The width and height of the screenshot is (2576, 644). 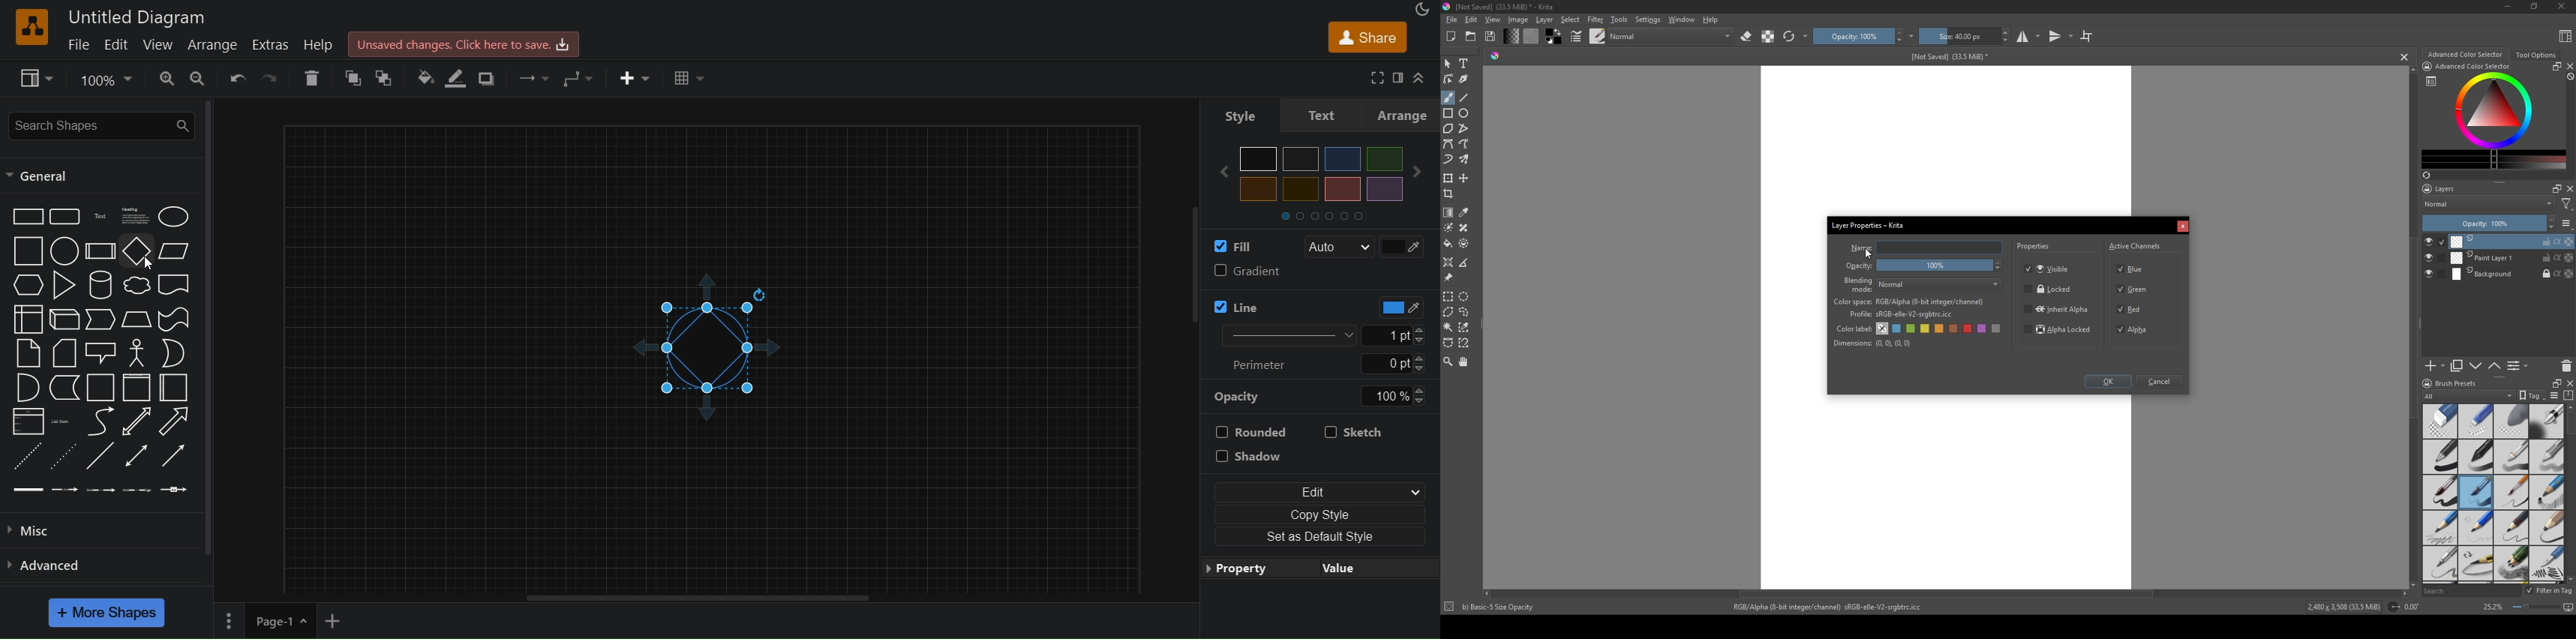 What do you see at coordinates (1195, 242) in the screenshot?
I see `vertical scroll bar` at bounding box center [1195, 242].